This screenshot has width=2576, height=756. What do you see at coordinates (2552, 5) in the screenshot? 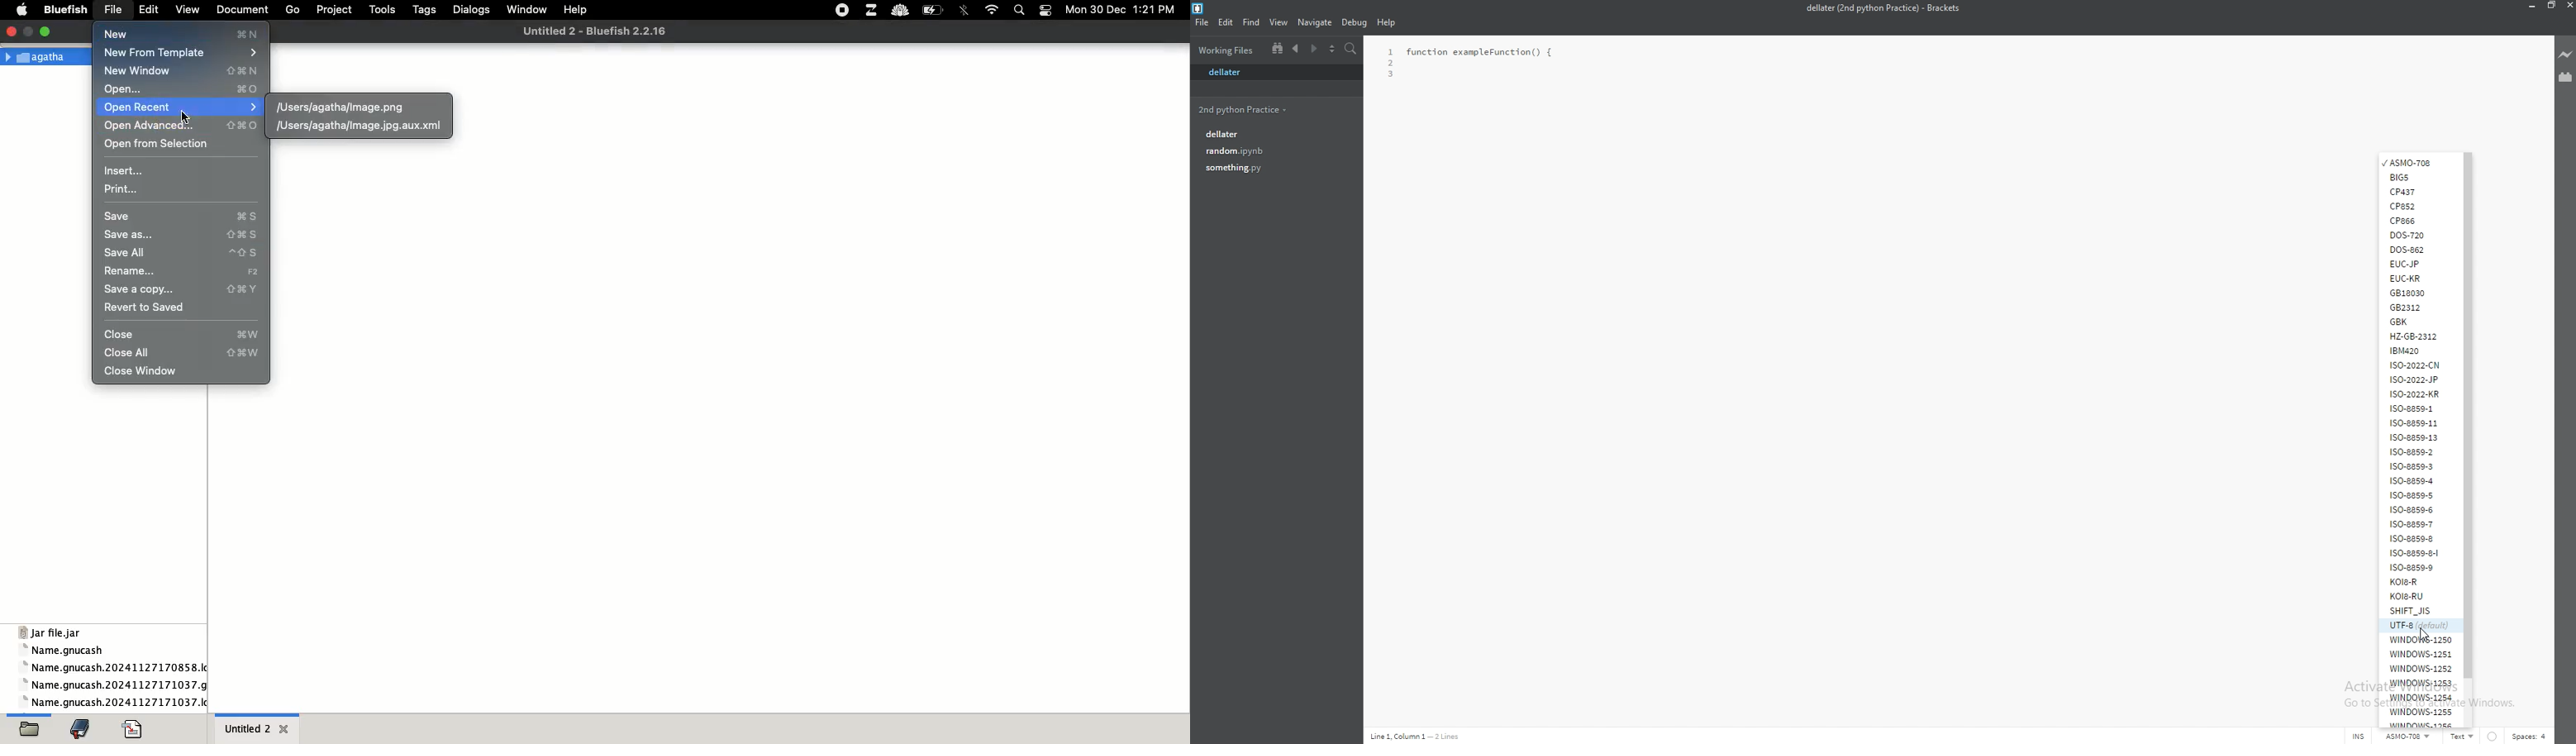
I see `resize` at bounding box center [2552, 5].